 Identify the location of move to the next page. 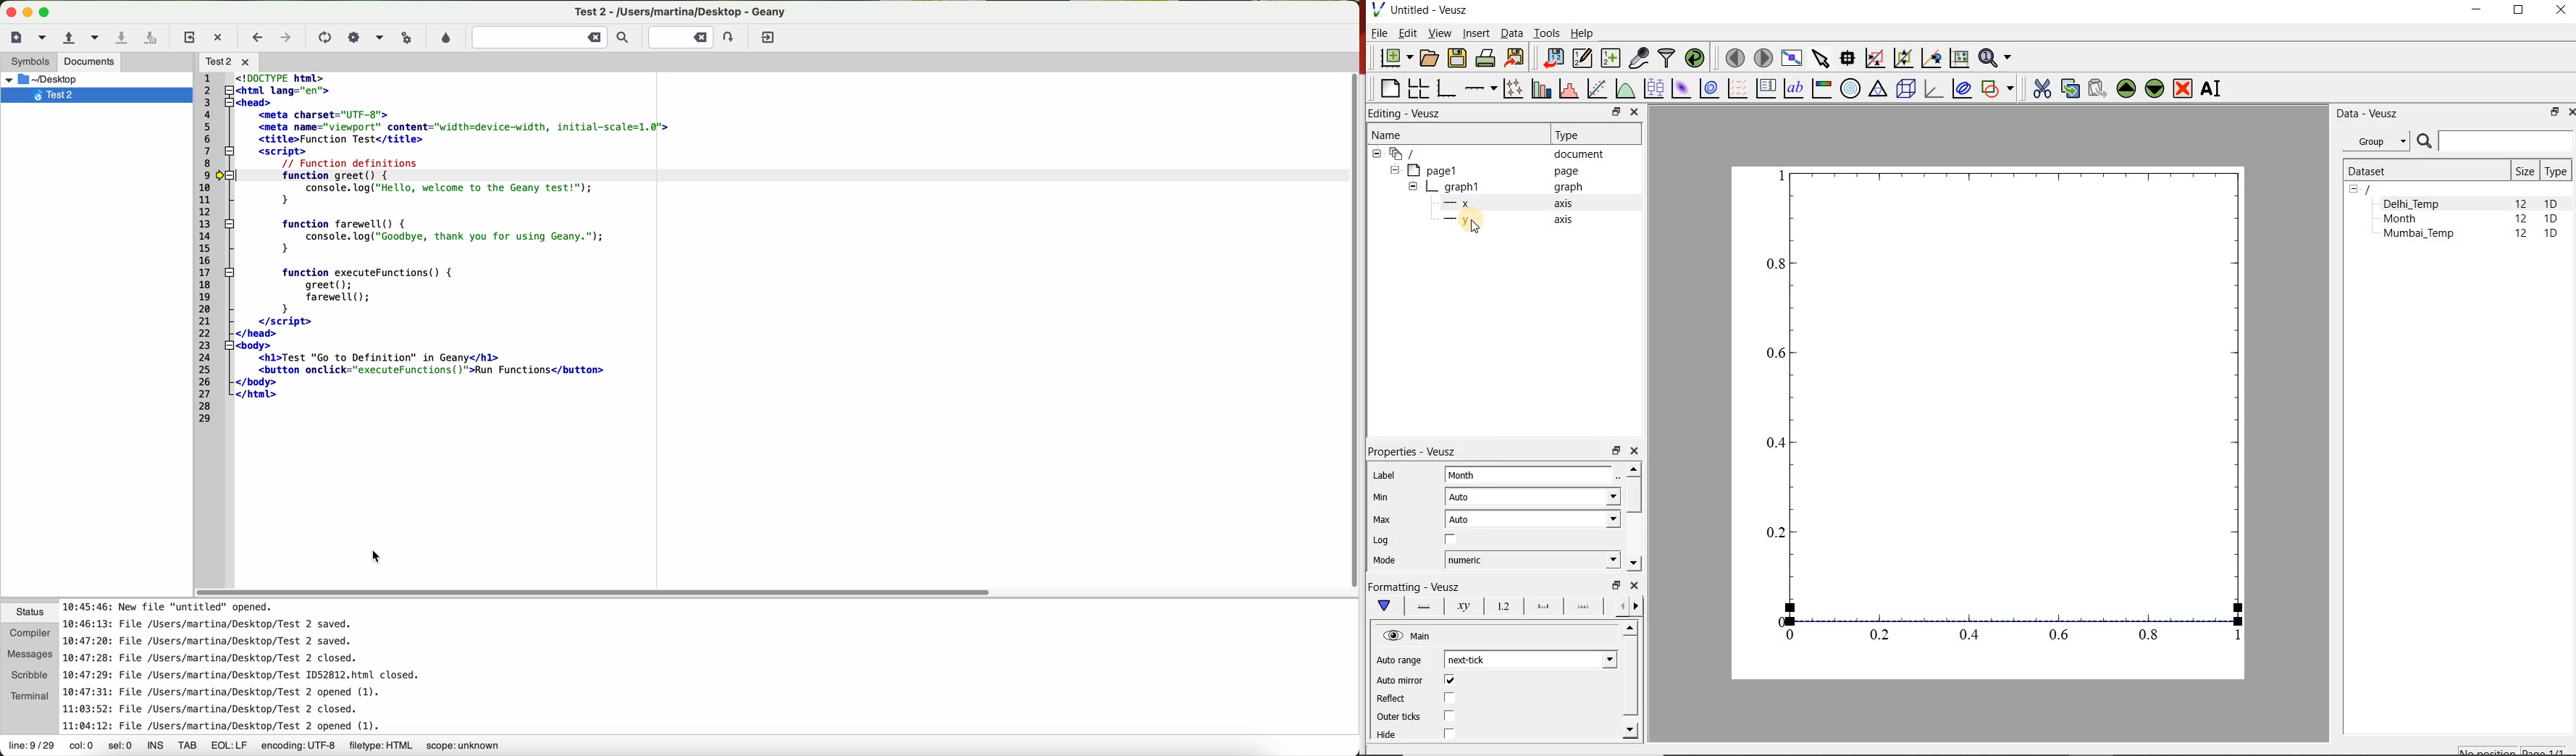
(1763, 58).